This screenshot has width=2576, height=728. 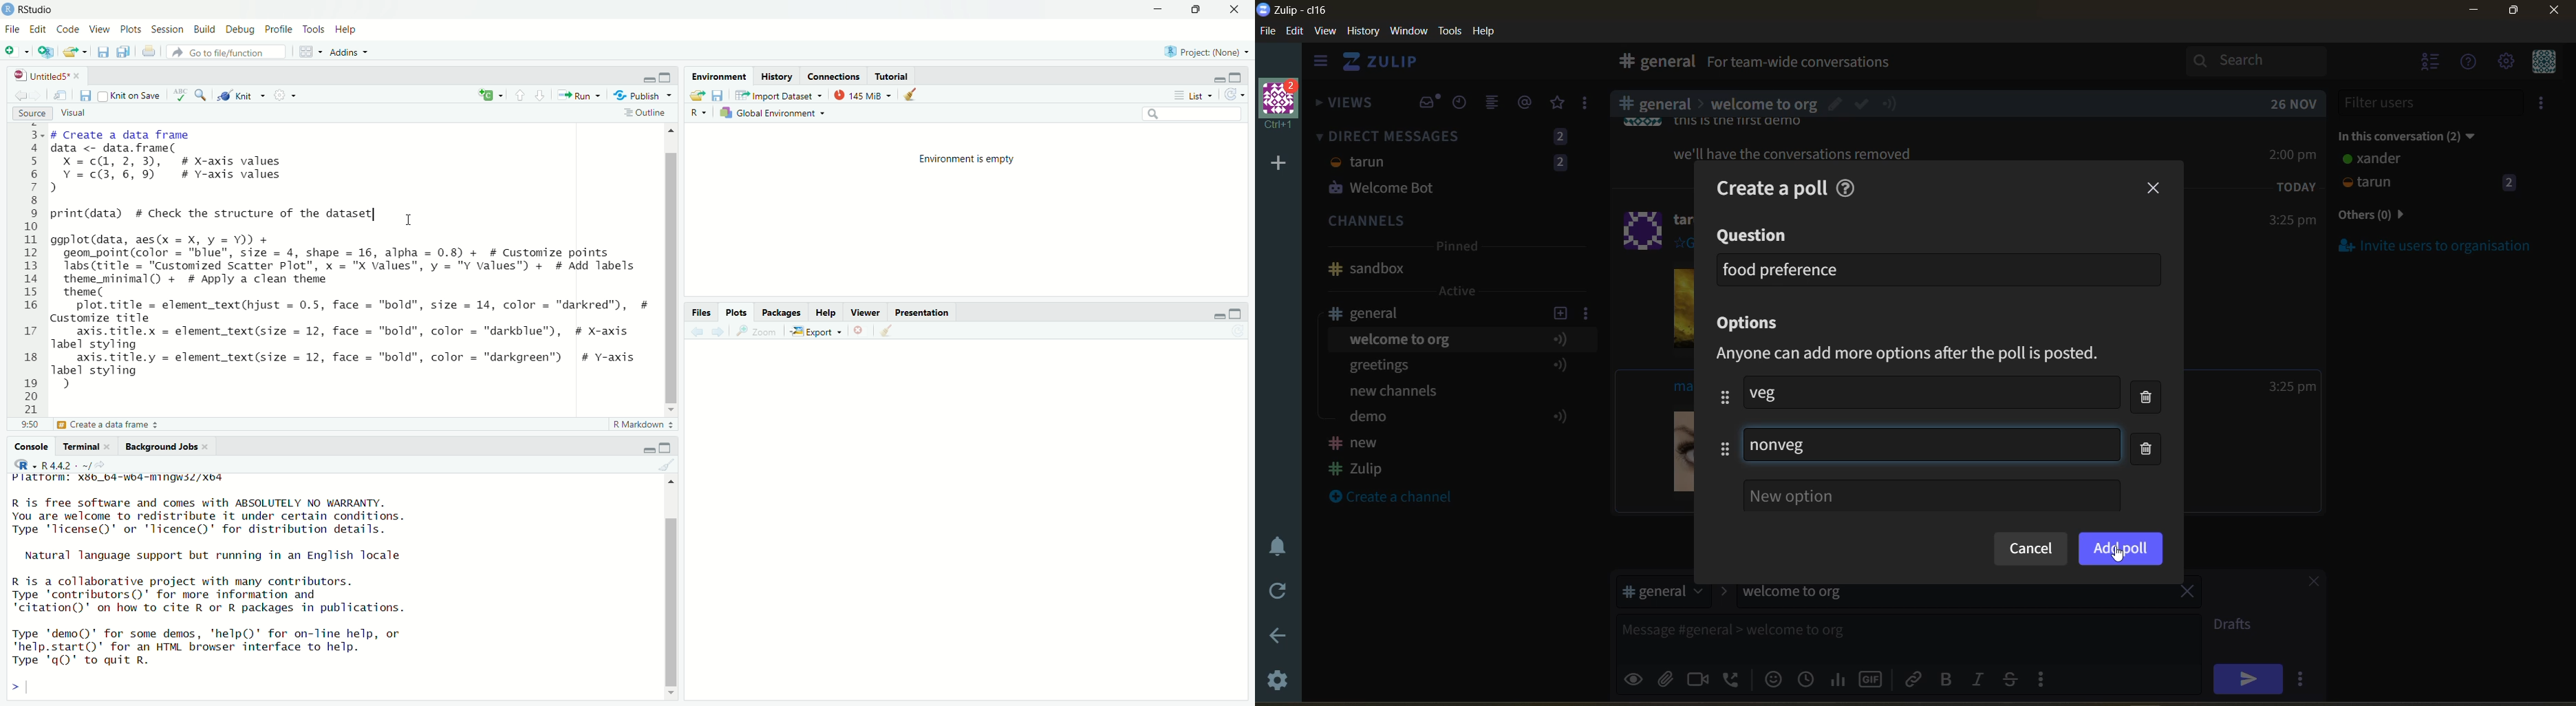 I want to click on Search, so click(x=1192, y=113).